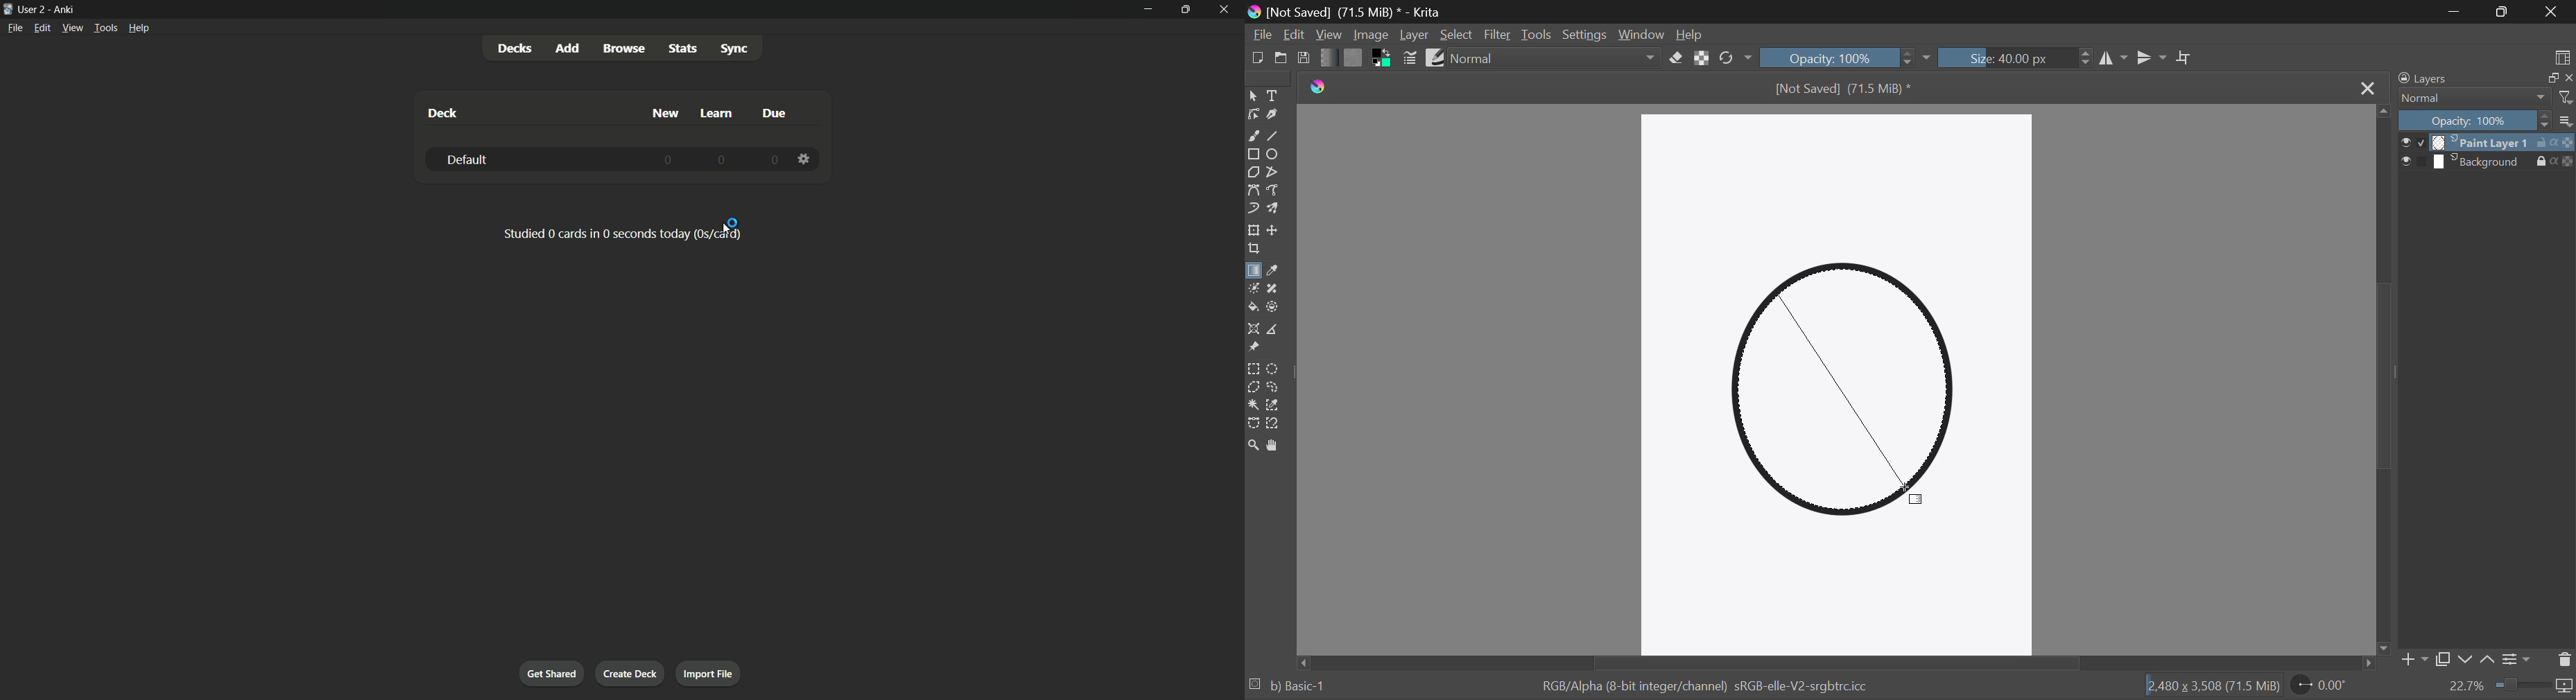 The image size is (2576, 700). What do you see at coordinates (2473, 98) in the screenshot?
I see `Normal` at bounding box center [2473, 98].